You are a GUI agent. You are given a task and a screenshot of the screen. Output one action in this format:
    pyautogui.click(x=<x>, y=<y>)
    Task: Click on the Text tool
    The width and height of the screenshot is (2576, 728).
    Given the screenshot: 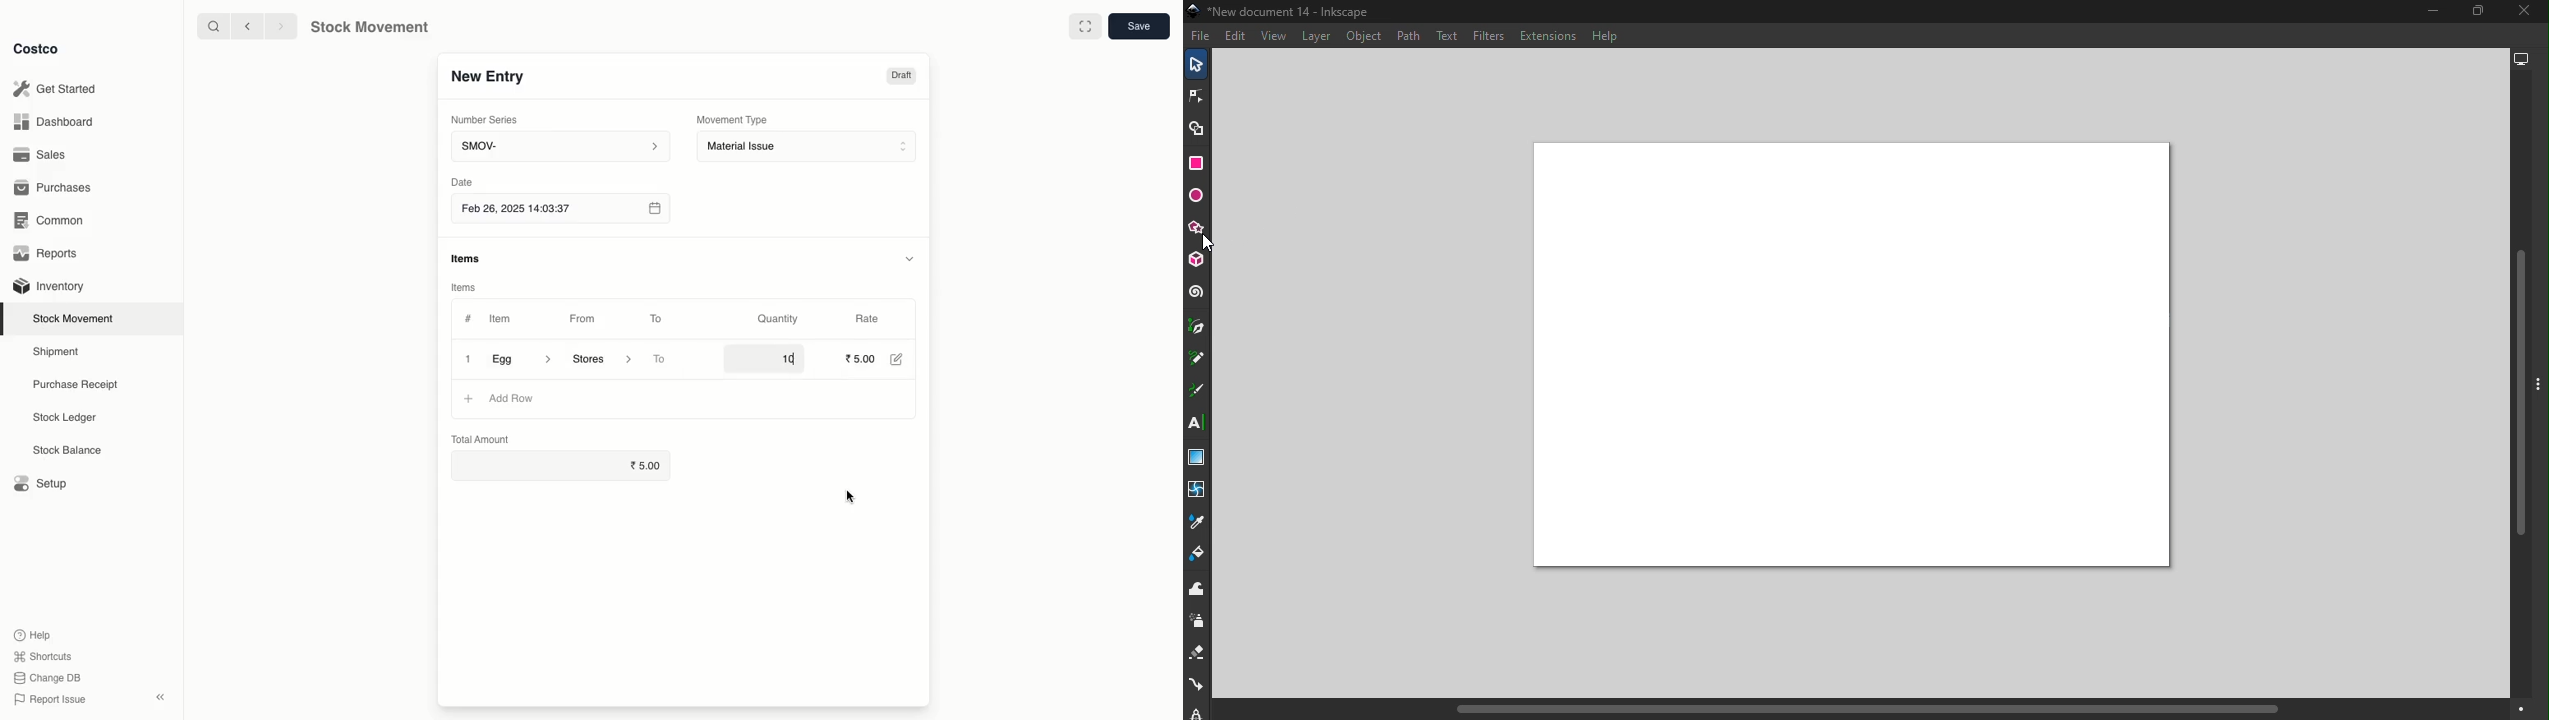 What is the action you would take?
    pyautogui.click(x=1198, y=424)
    